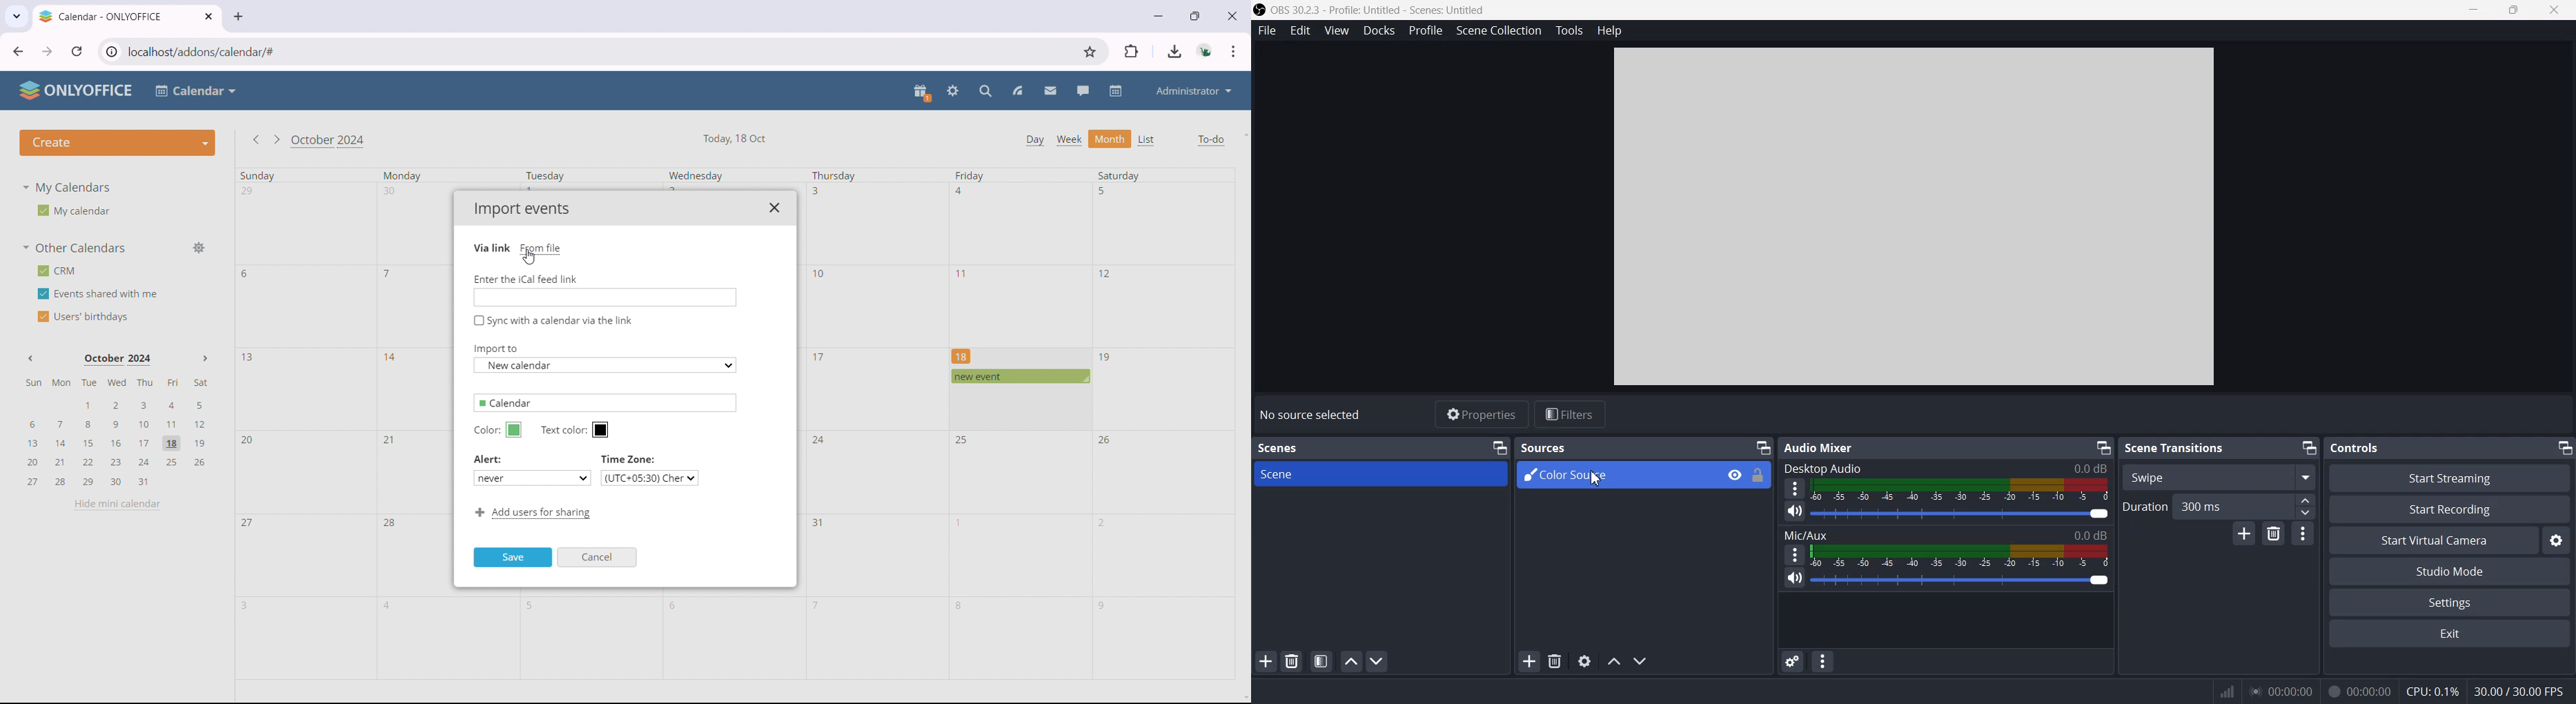  What do you see at coordinates (387, 439) in the screenshot?
I see `21` at bounding box center [387, 439].